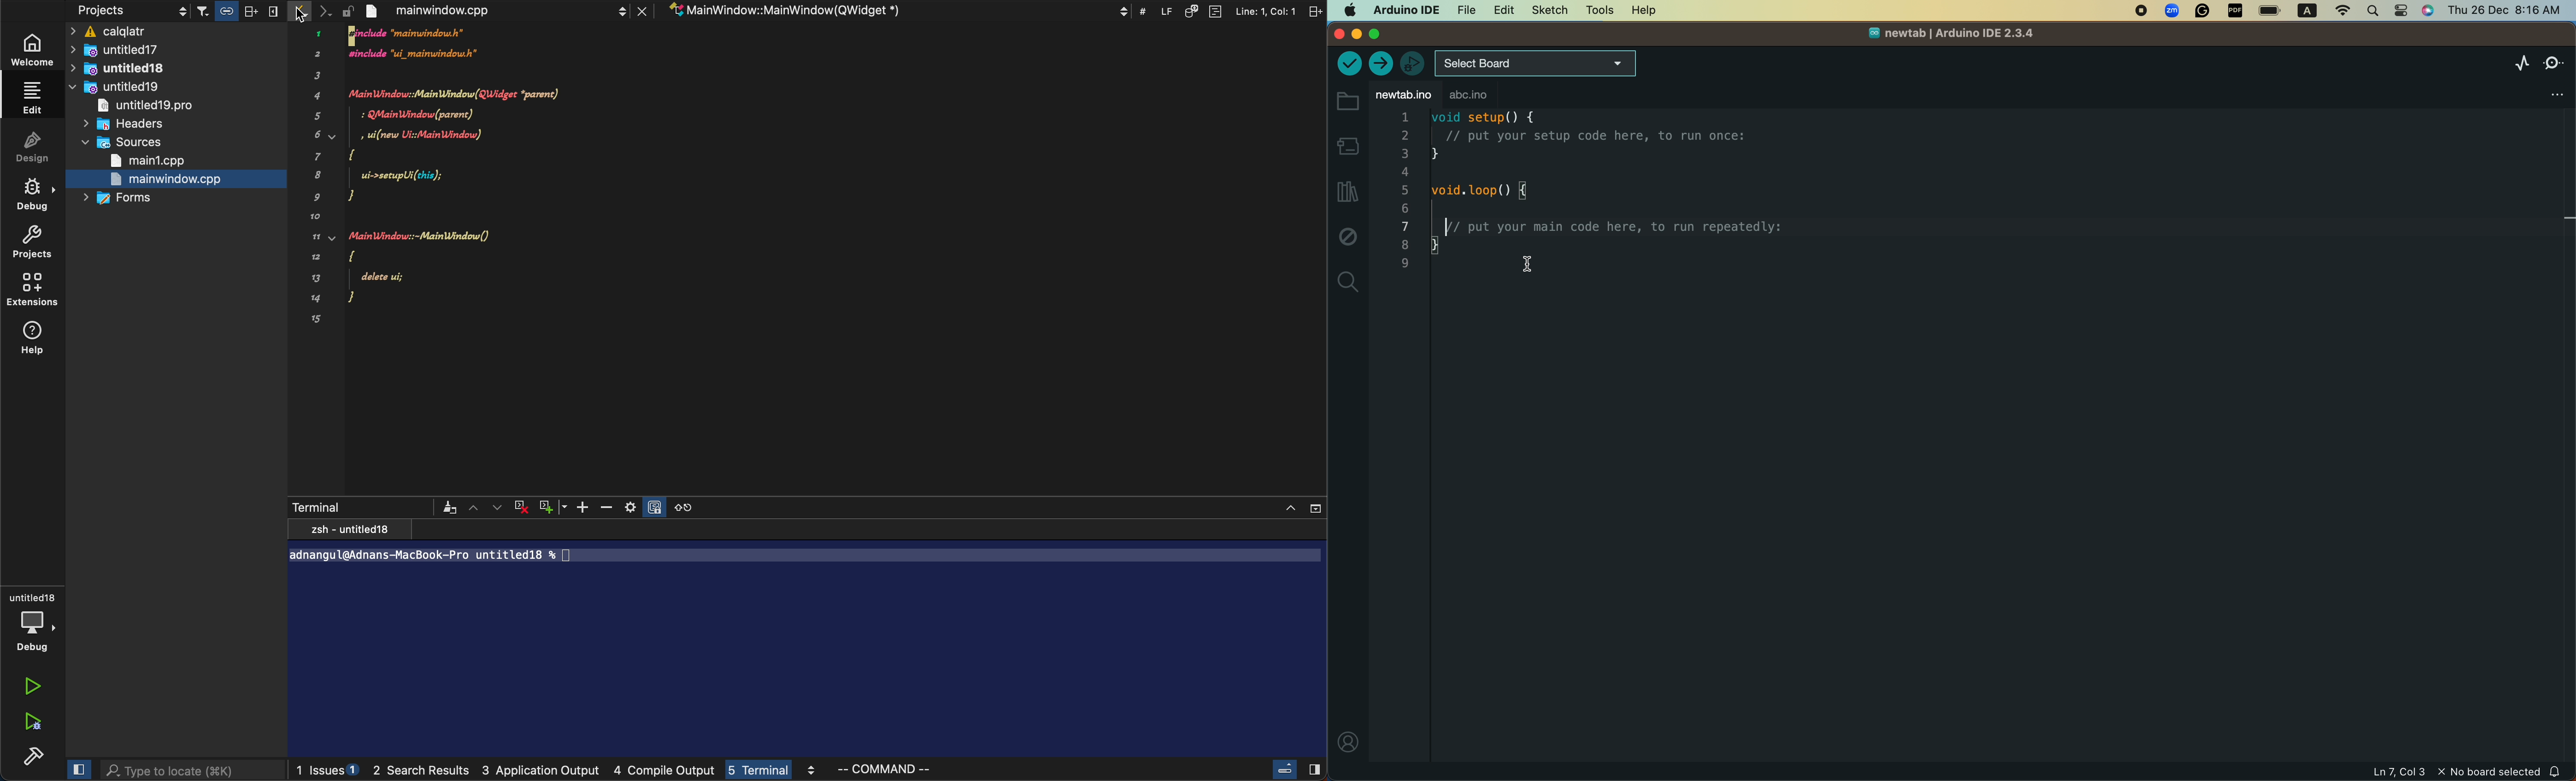 This screenshot has height=784, width=2576. I want to click on terminal, so click(807, 640).